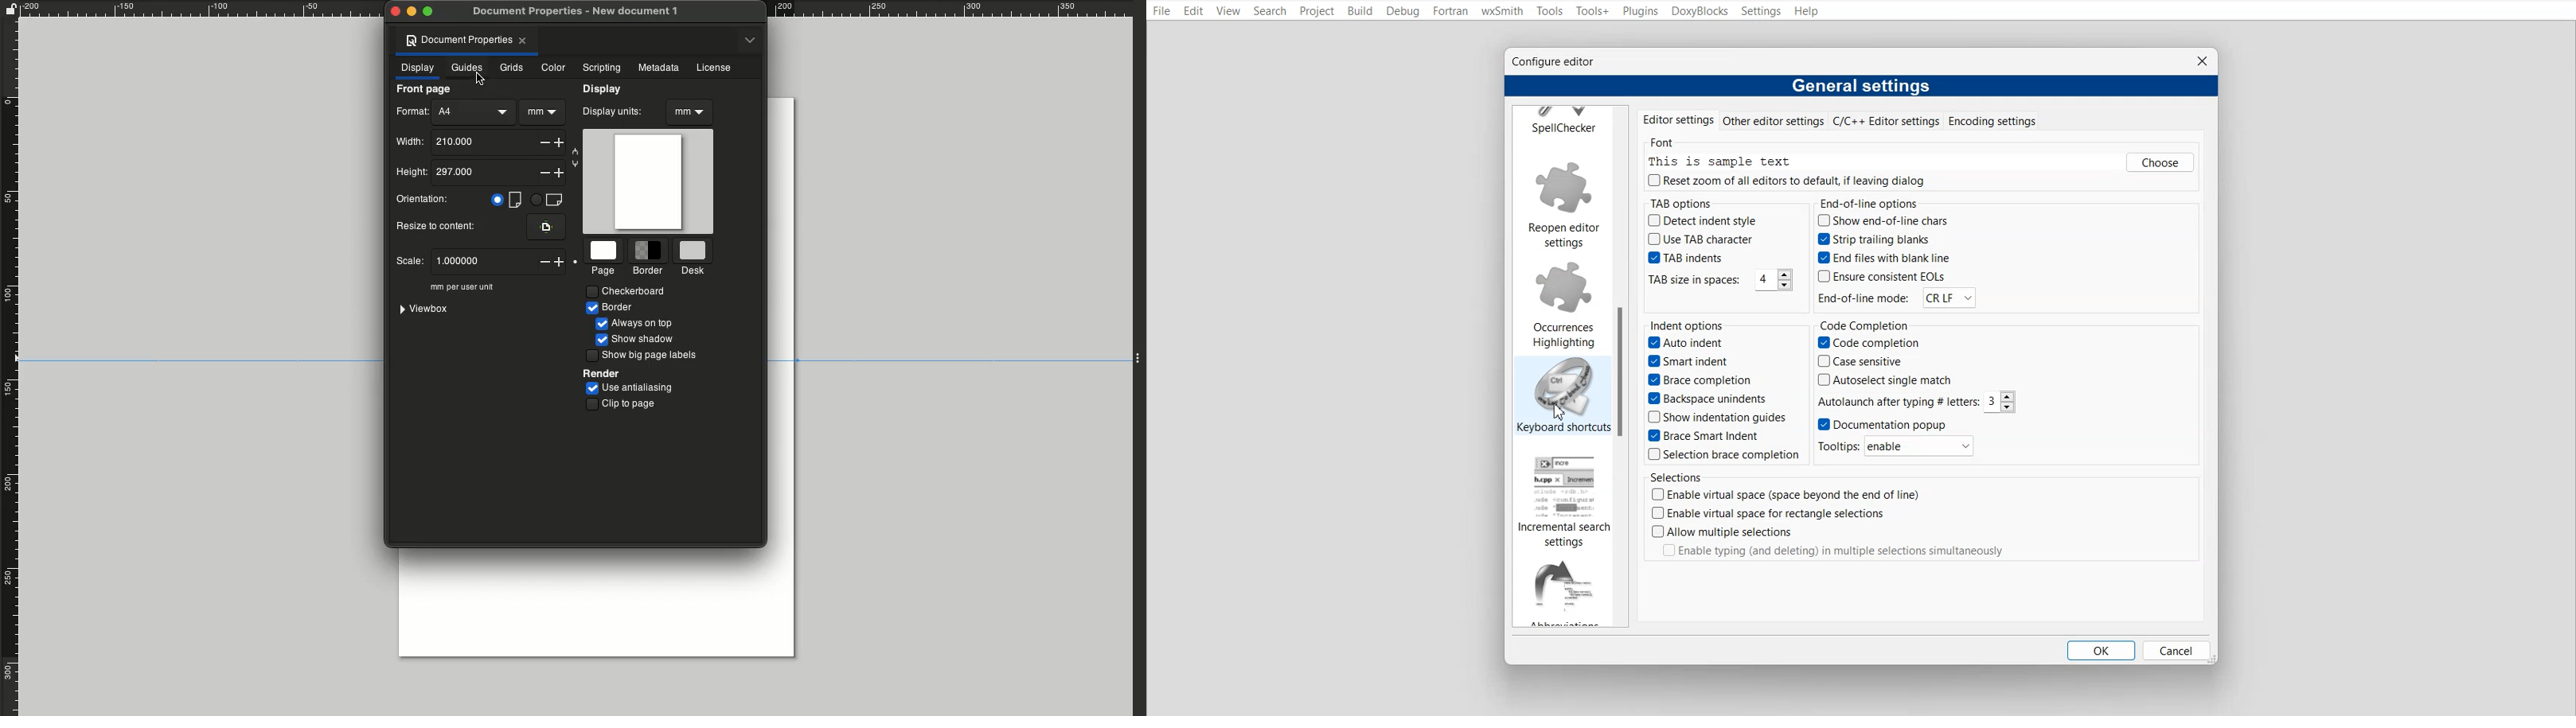  Describe the element at coordinates (1449, 10) in the screenshot. I see `Fortran` at that location.